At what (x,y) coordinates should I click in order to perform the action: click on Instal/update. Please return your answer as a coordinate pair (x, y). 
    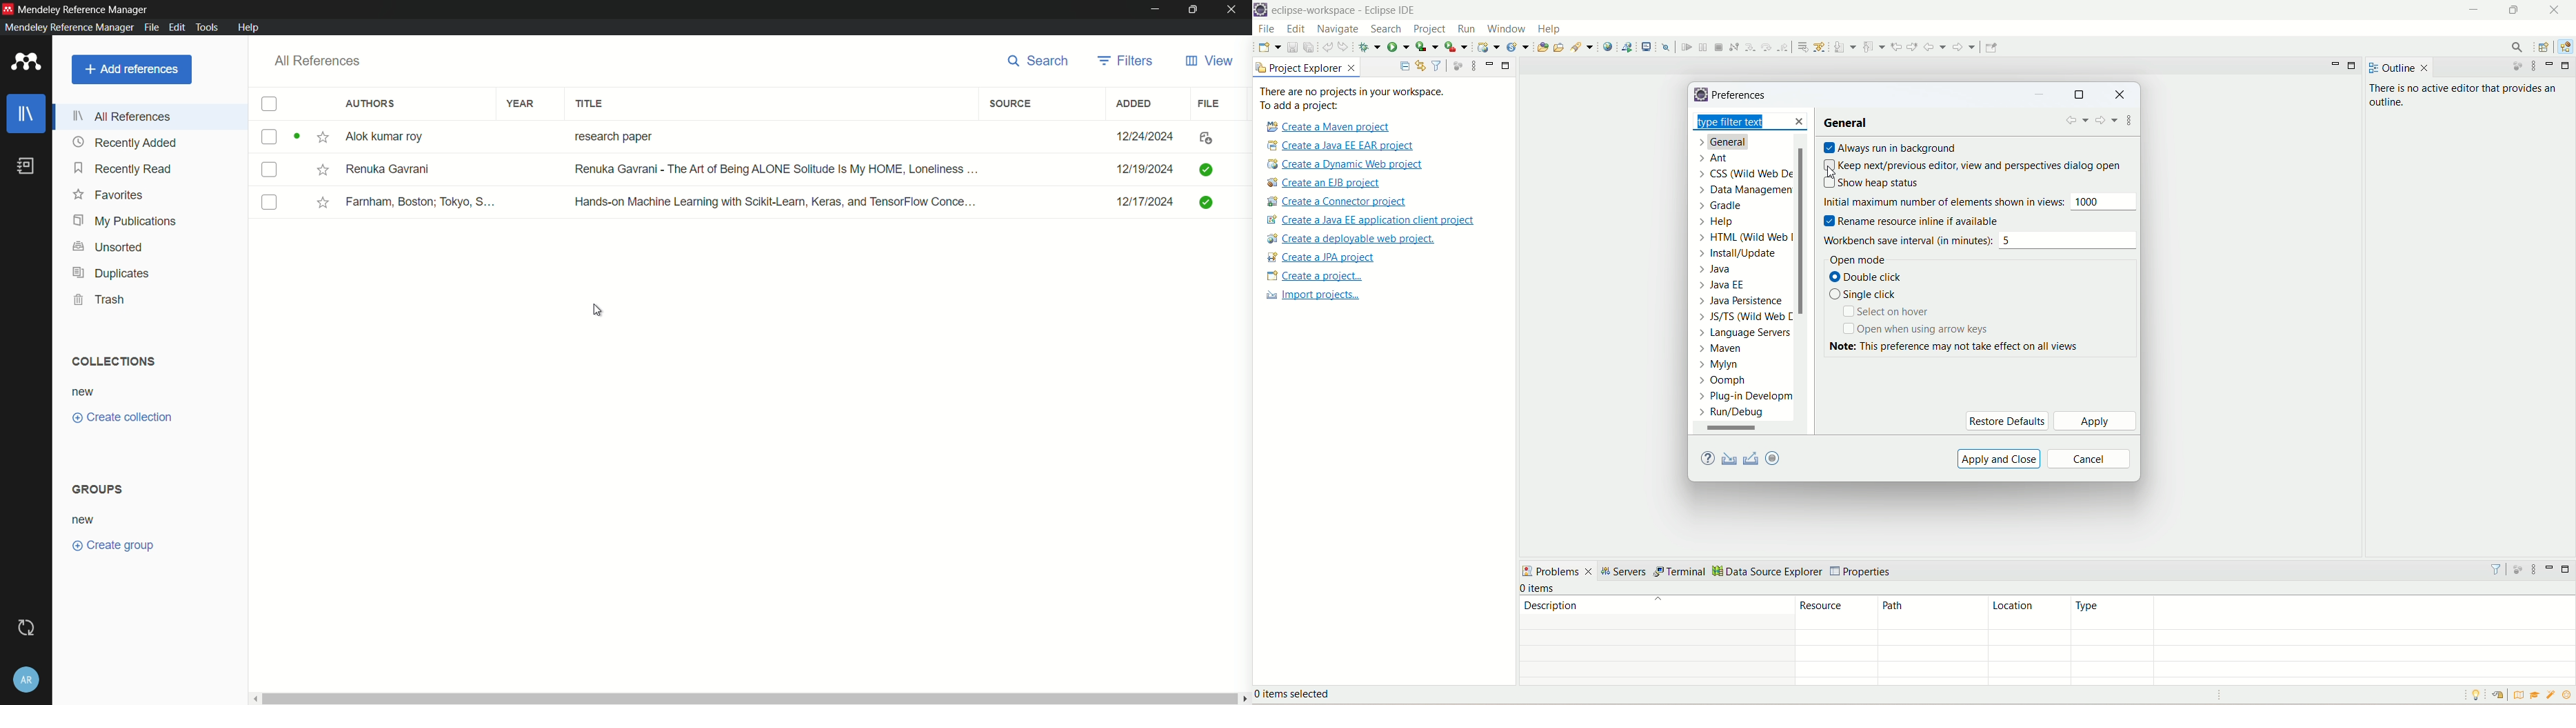
    Looking at the image, I should click on (1738, 255).